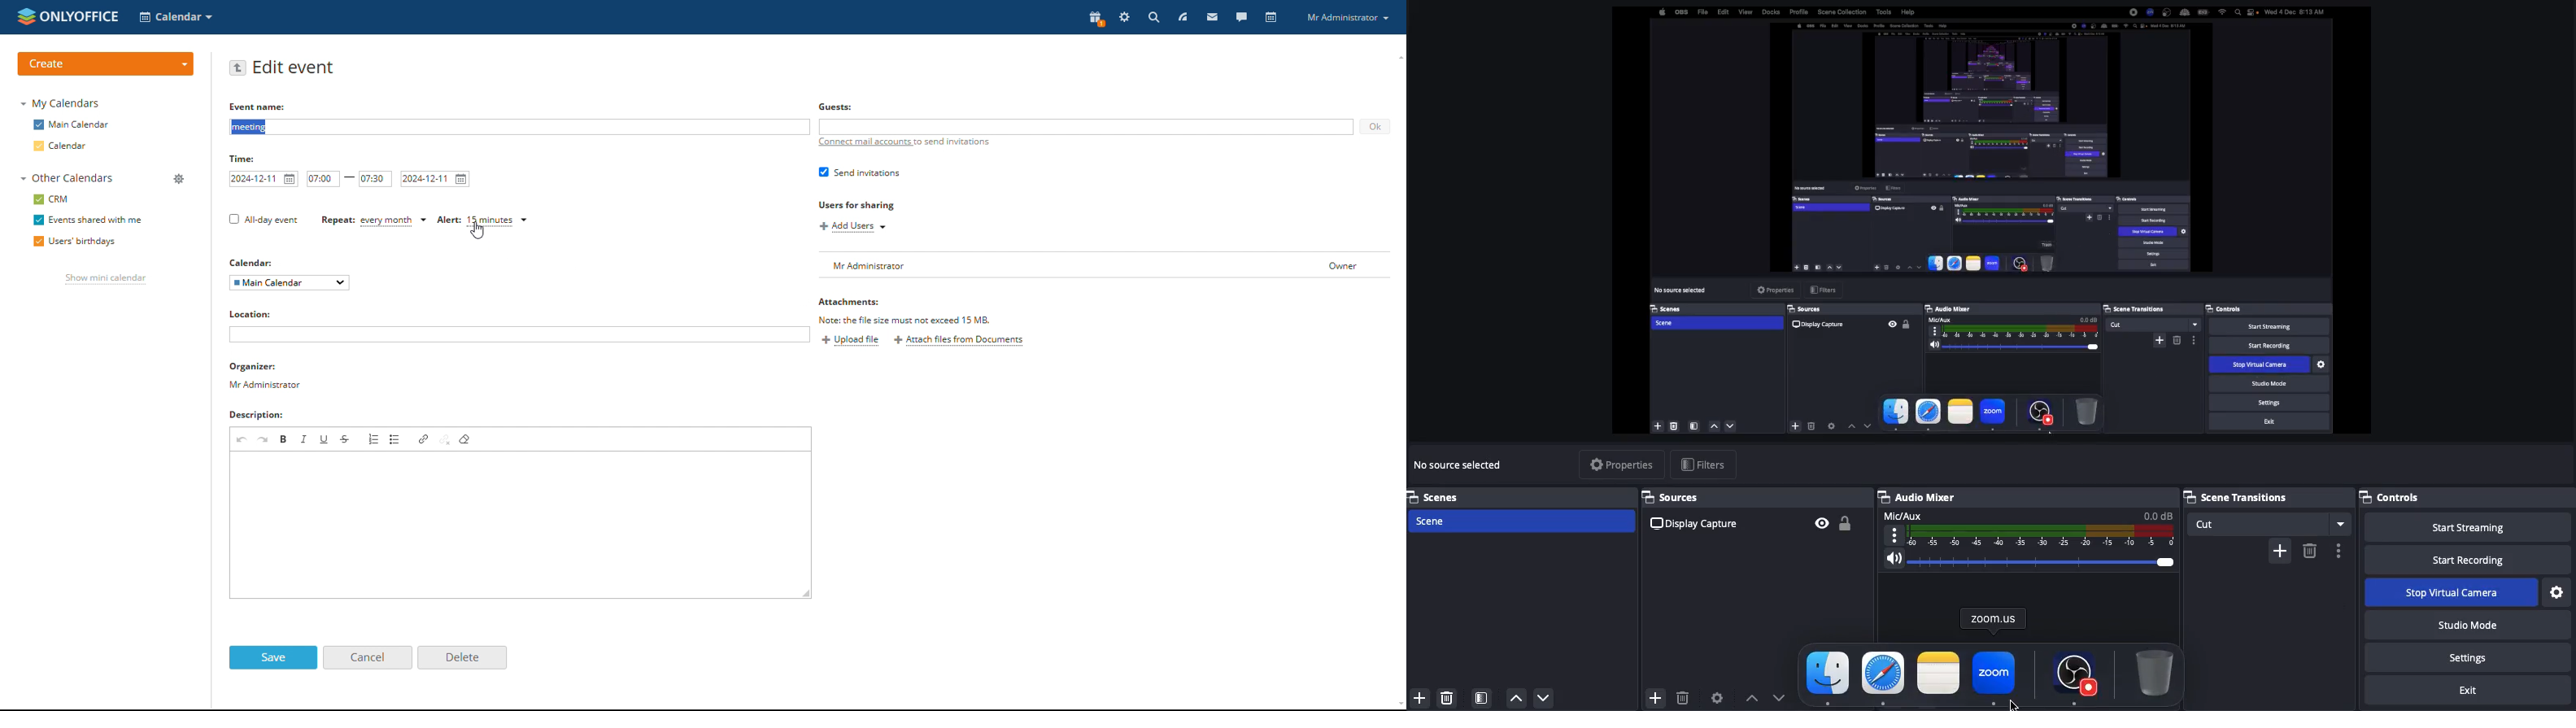 This screenshot has height=728, width=2576. What do you see at coordinates (245, 158) in the screenshot?
I see `Time:` at bounding box center [245, 158].